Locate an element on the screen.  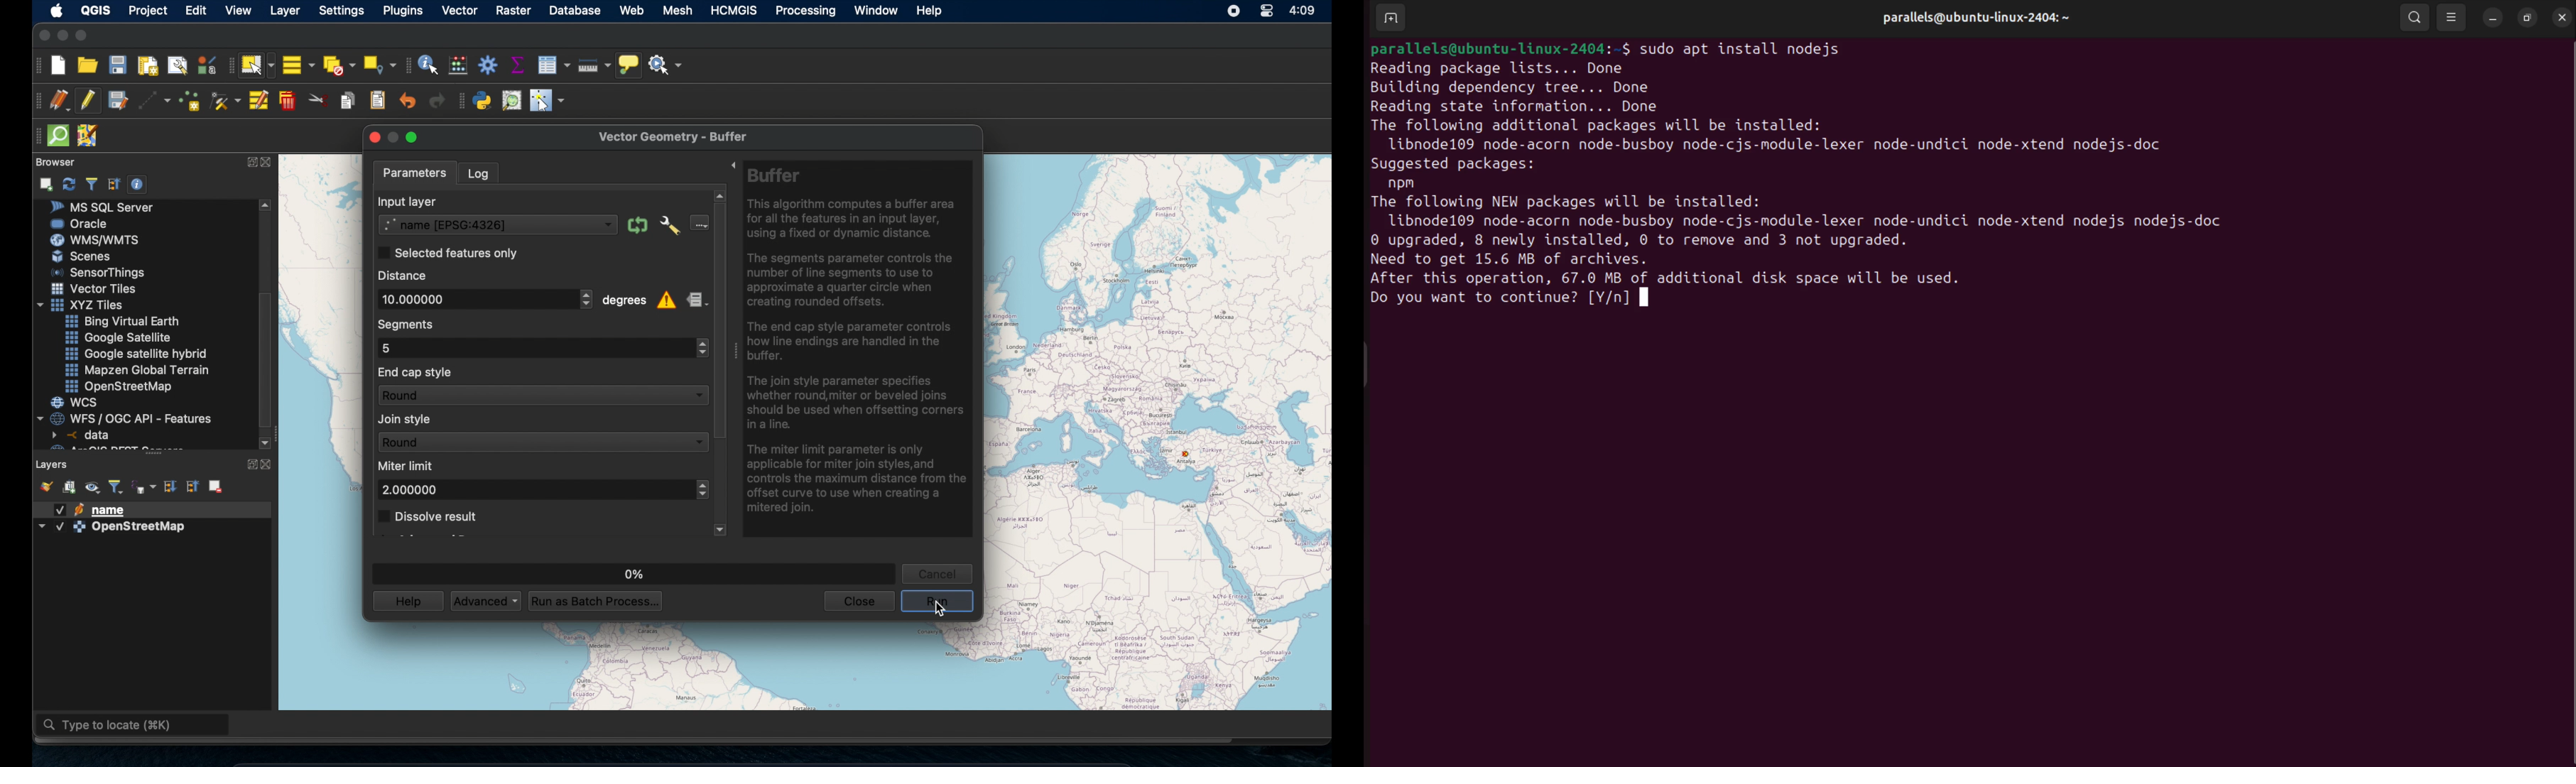
current edits is located at coordinates (58, 100).